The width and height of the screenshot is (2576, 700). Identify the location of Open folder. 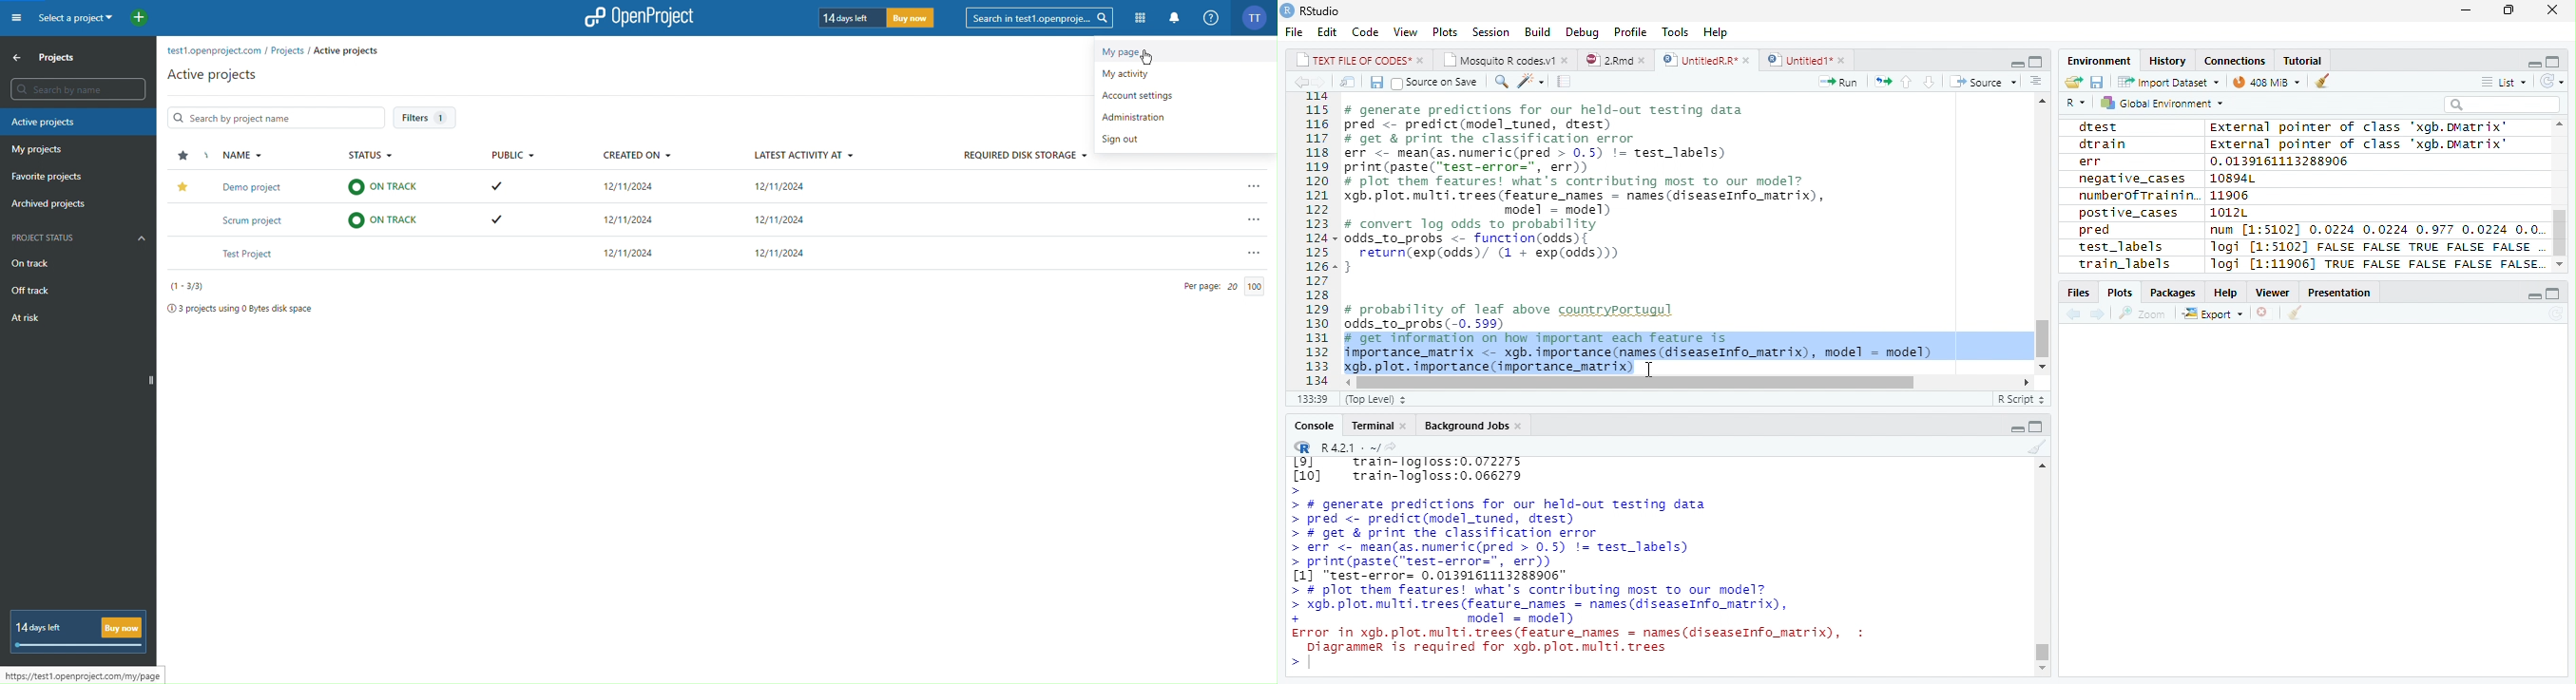
(2073, 81).